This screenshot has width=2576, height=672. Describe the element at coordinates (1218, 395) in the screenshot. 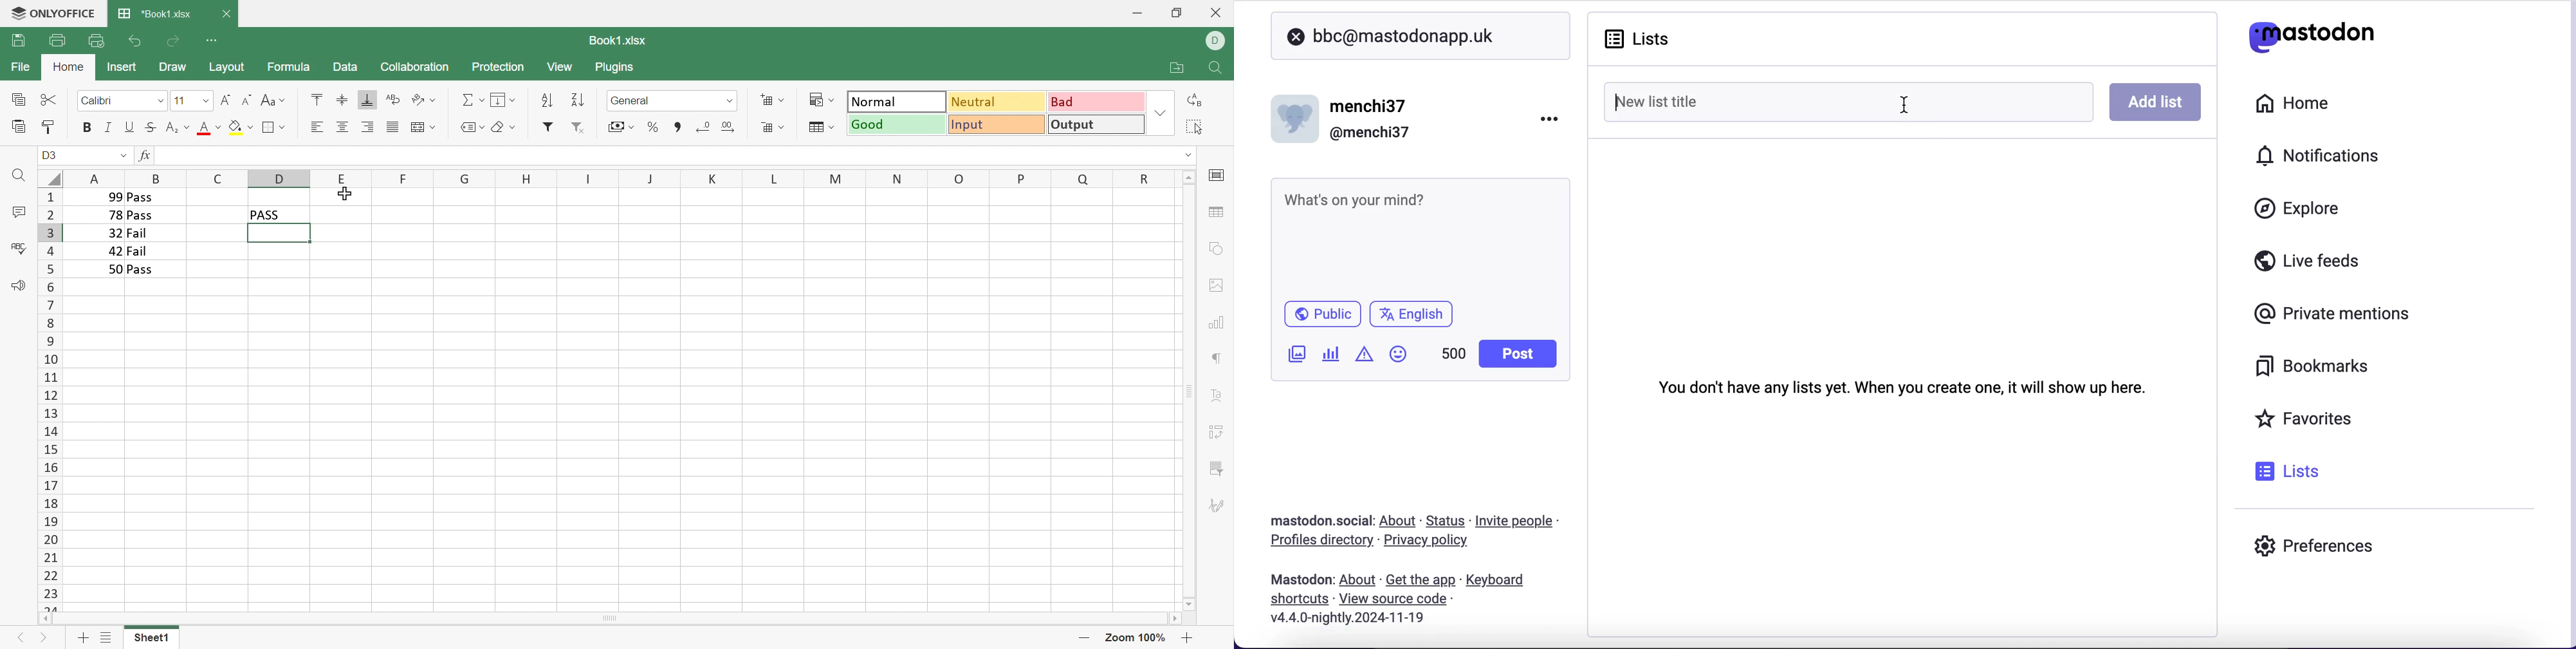

I see `Text art settings` at that location.